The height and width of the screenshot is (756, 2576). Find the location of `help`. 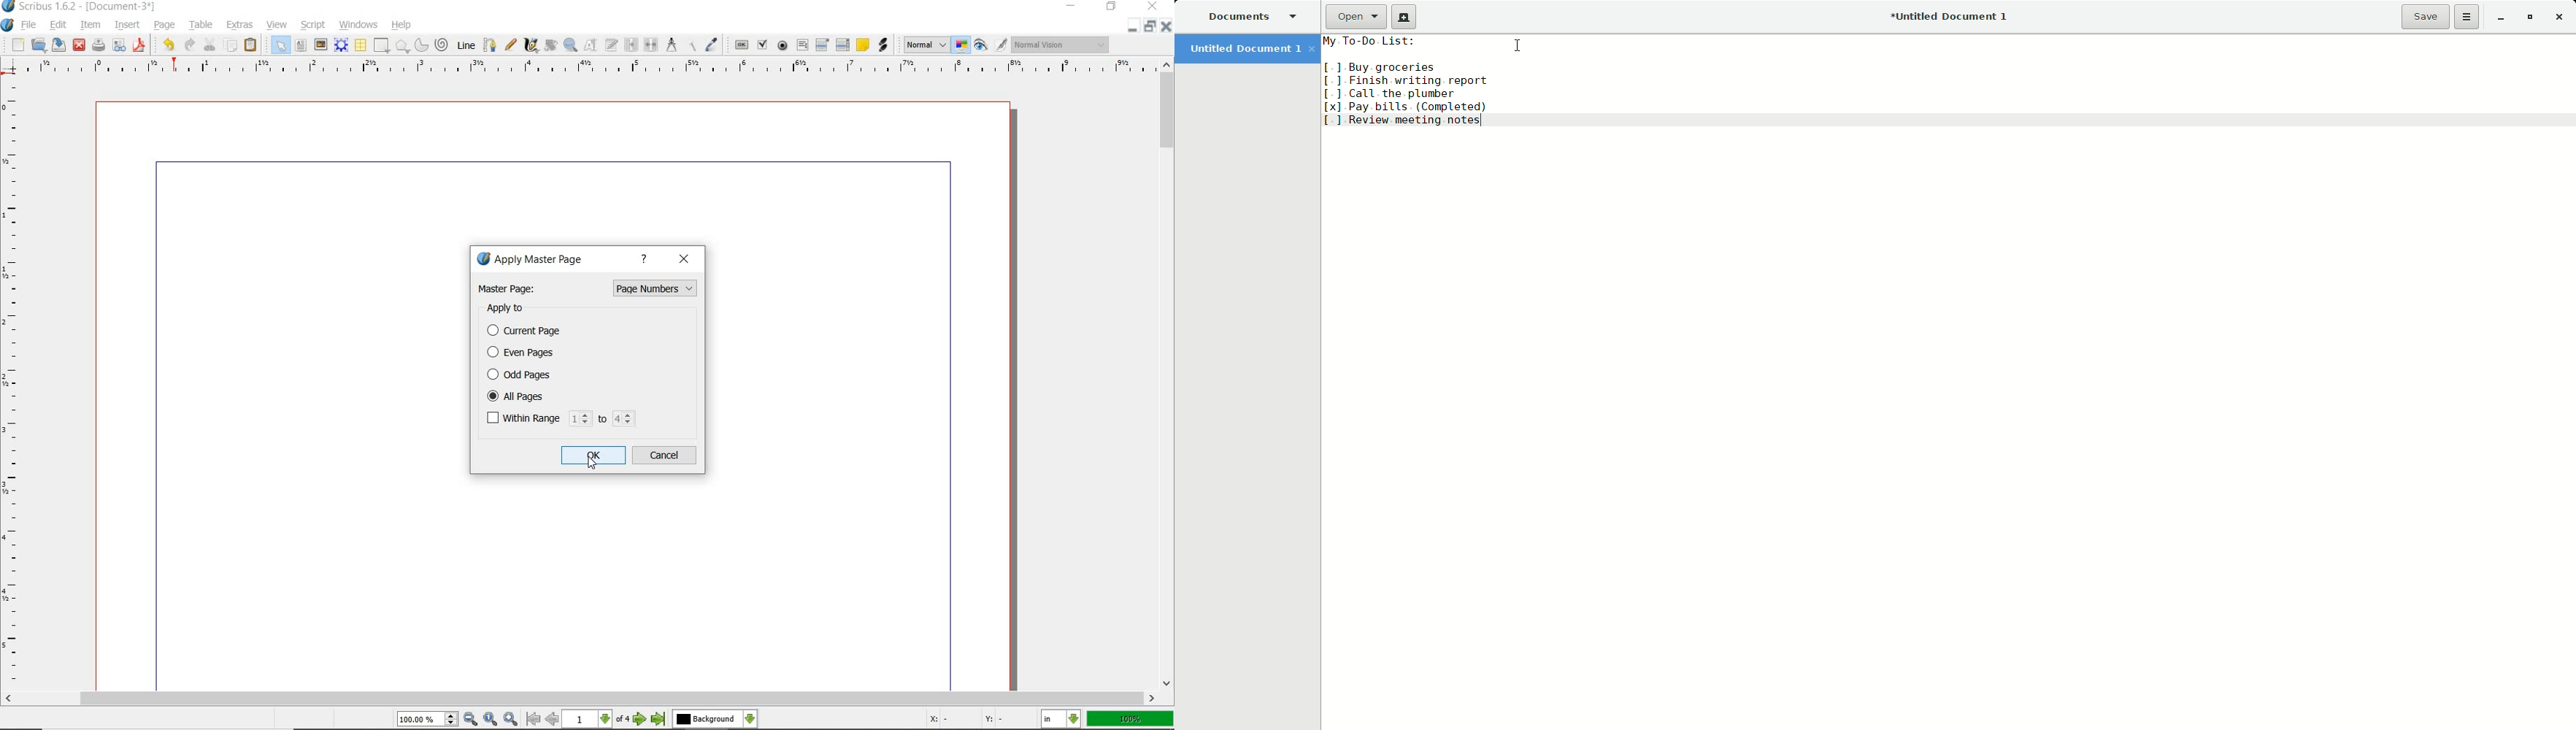

help is located at coordinates (647, 260).